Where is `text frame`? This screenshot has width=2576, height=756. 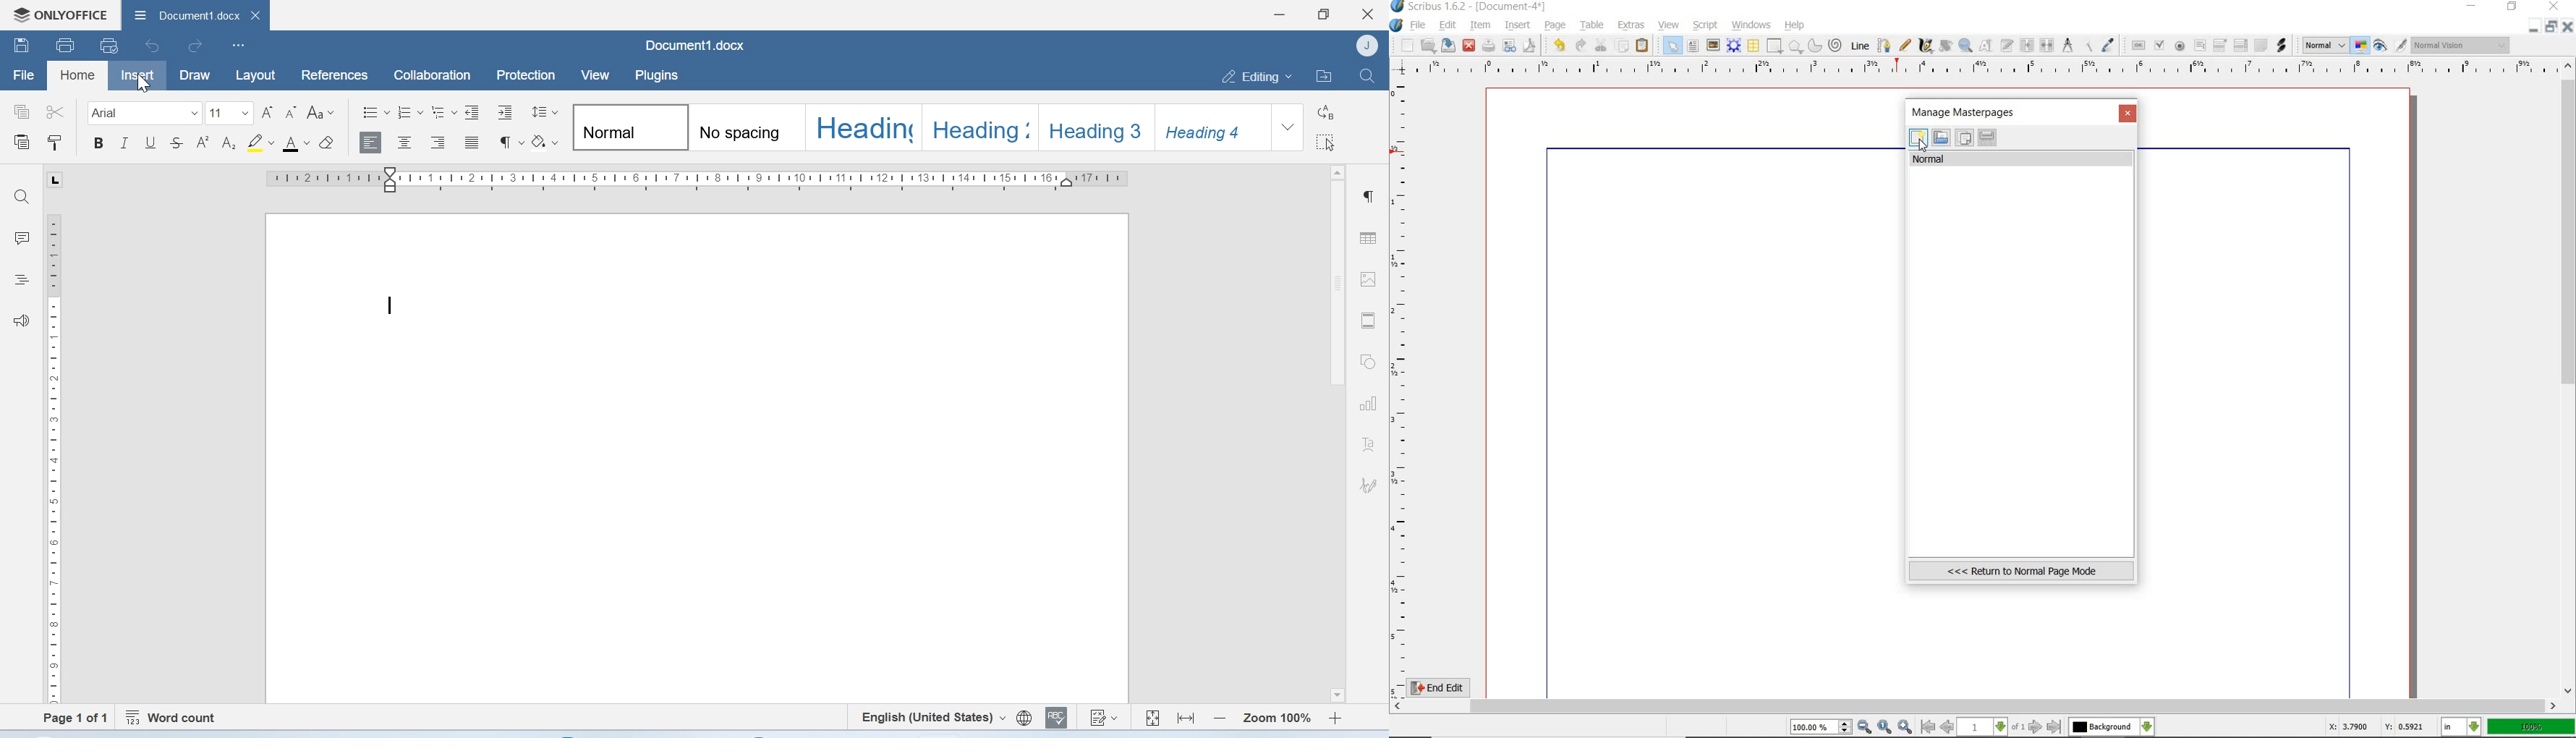
text frame is located at coordinates (1694, 46).